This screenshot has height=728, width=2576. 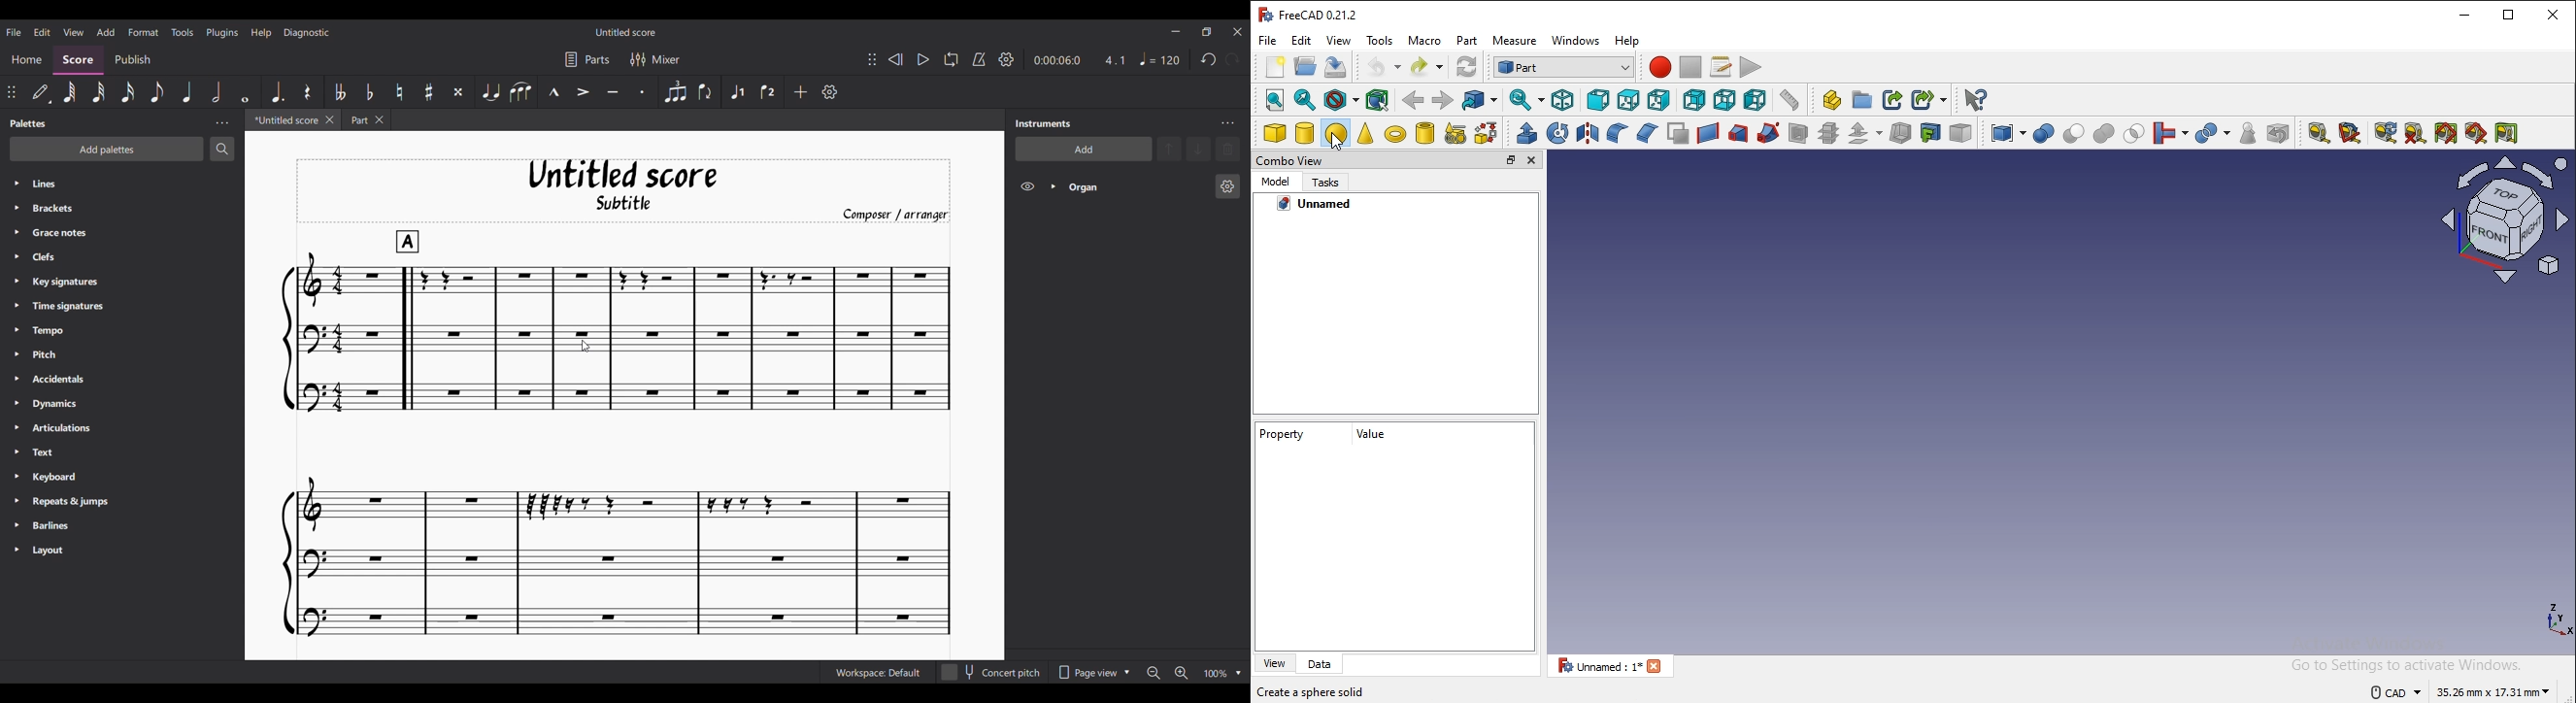 What do you see at coordinates (1722, 67) in the screenshot?
I see `macros` at bounding box center [1722, 67].